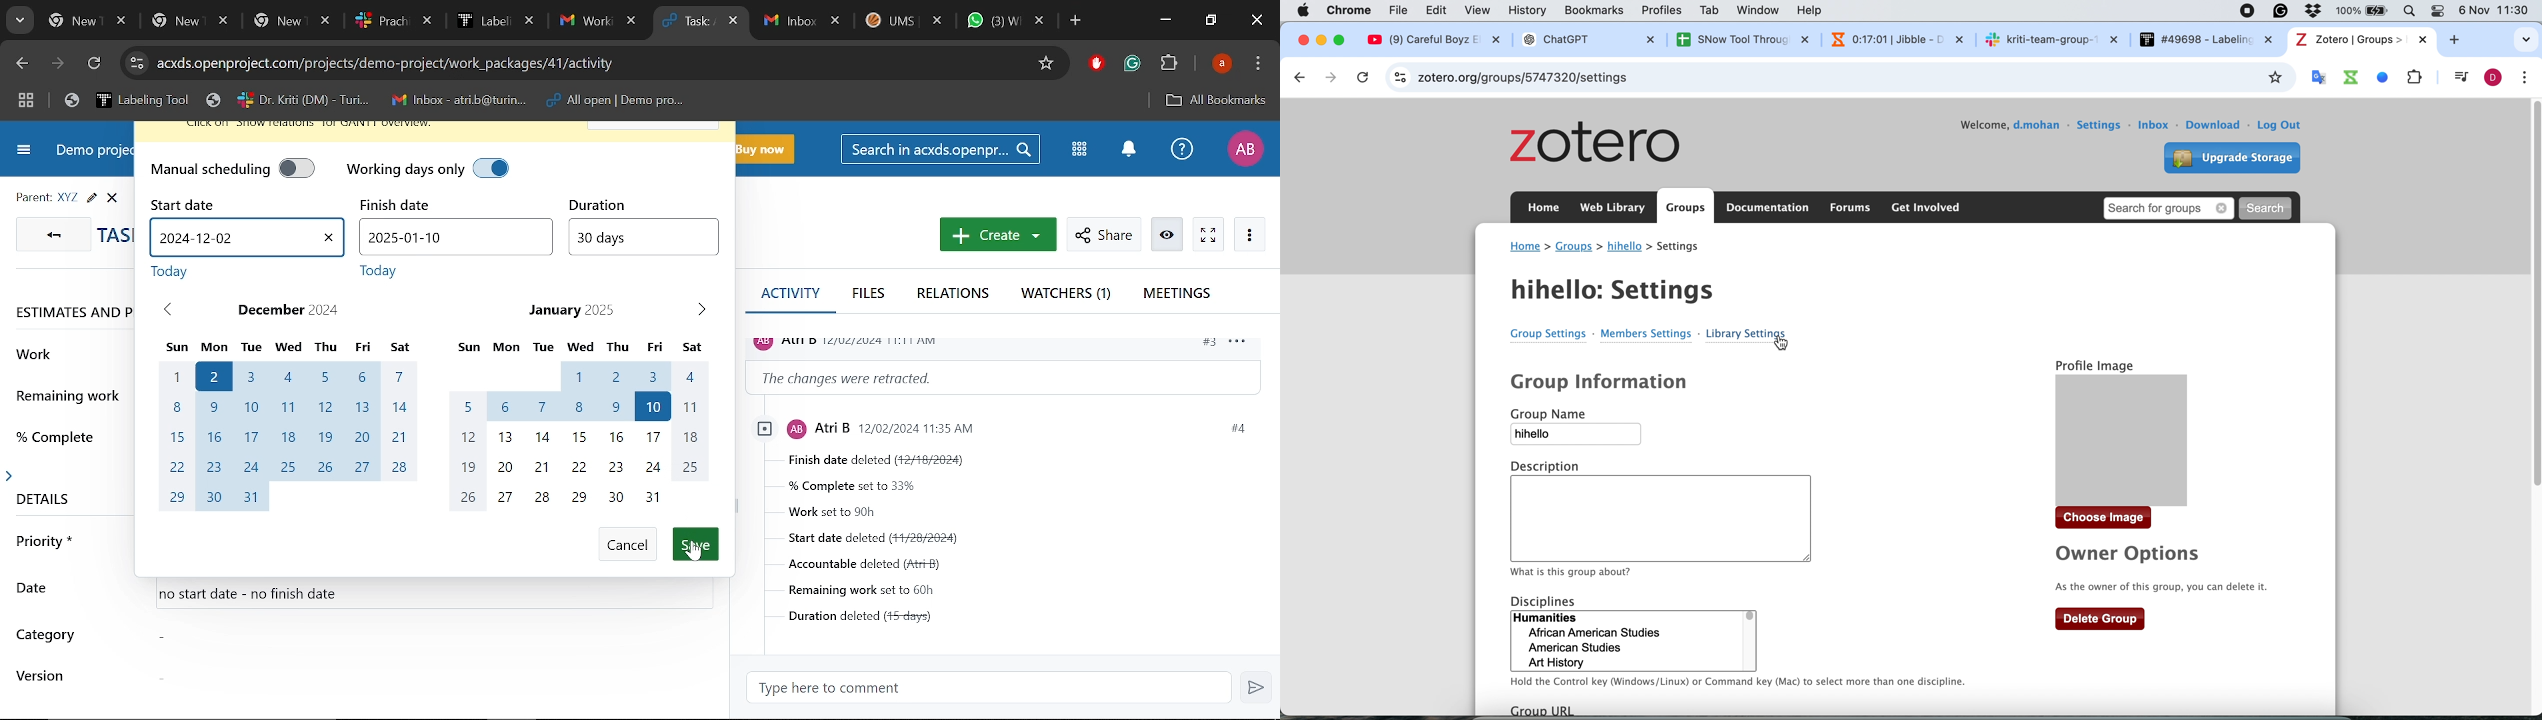 This screenshot has height=728, width=2548. Describe the element at coordinates (1848, 208) in the screenshot. I see `forums` at that location.